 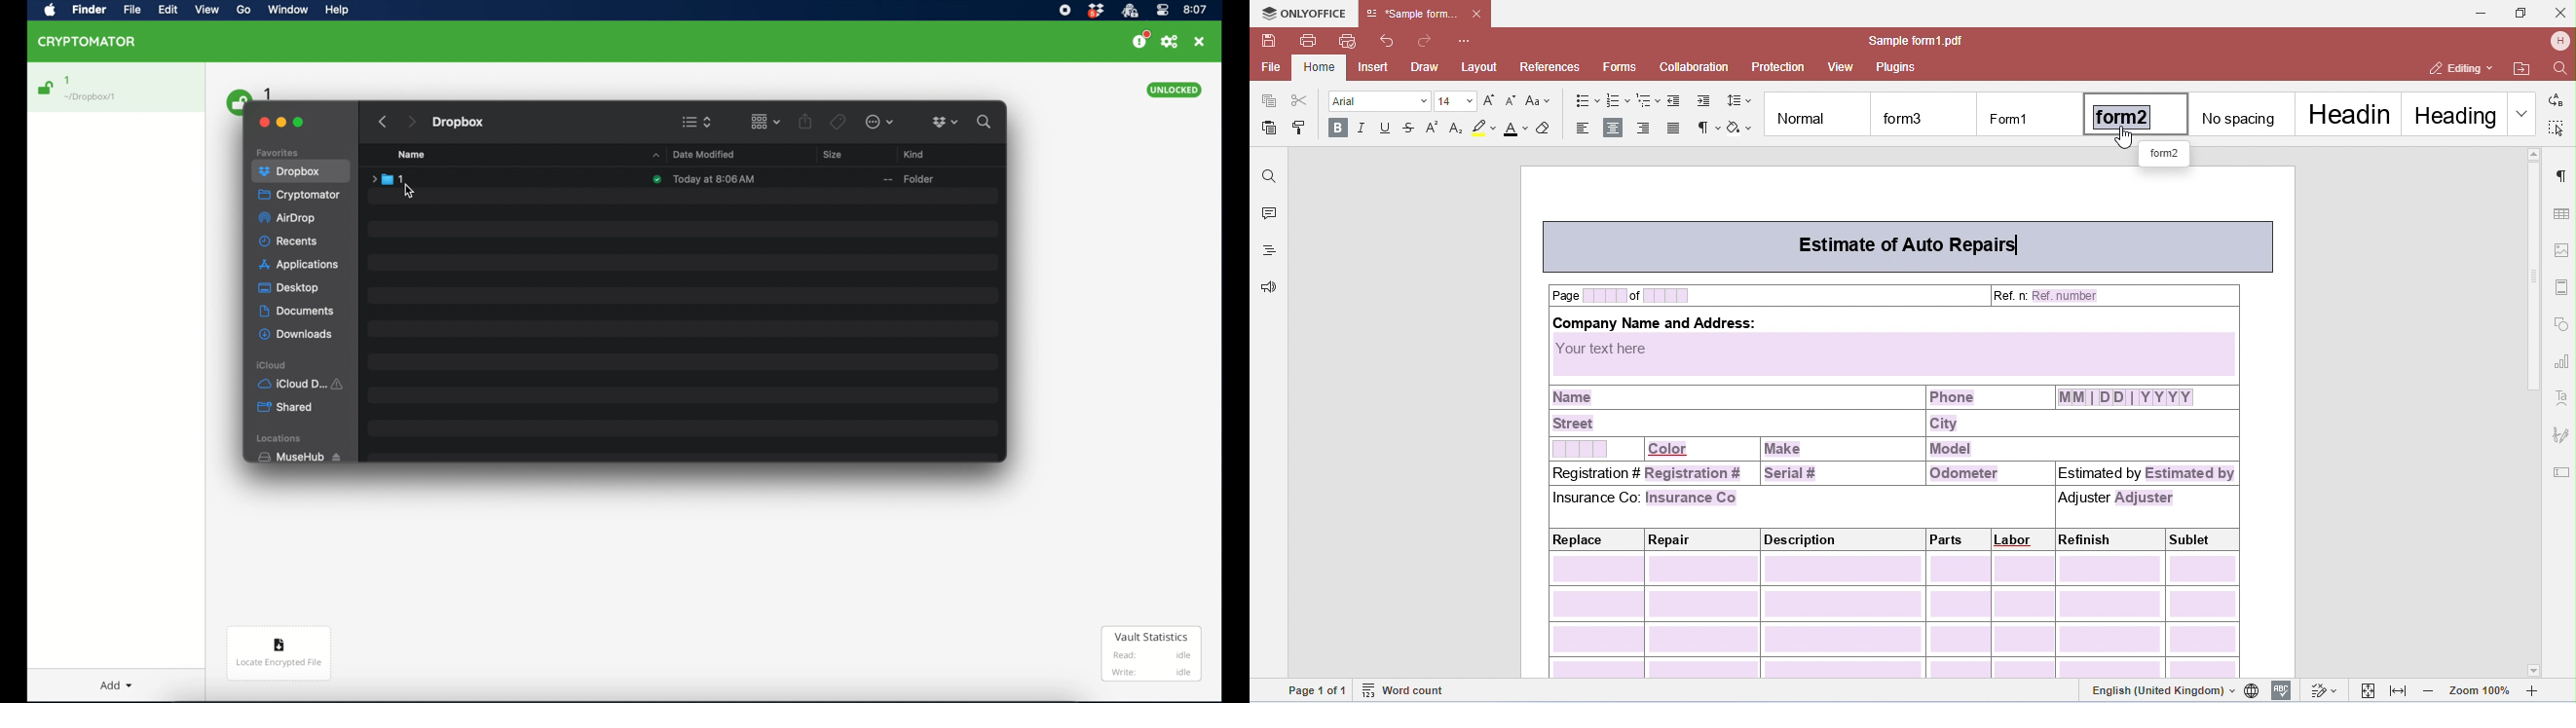 What do you see at coordinates (837, 121) in the screenshot?
I see `tags` at bounding box center [837, 121].